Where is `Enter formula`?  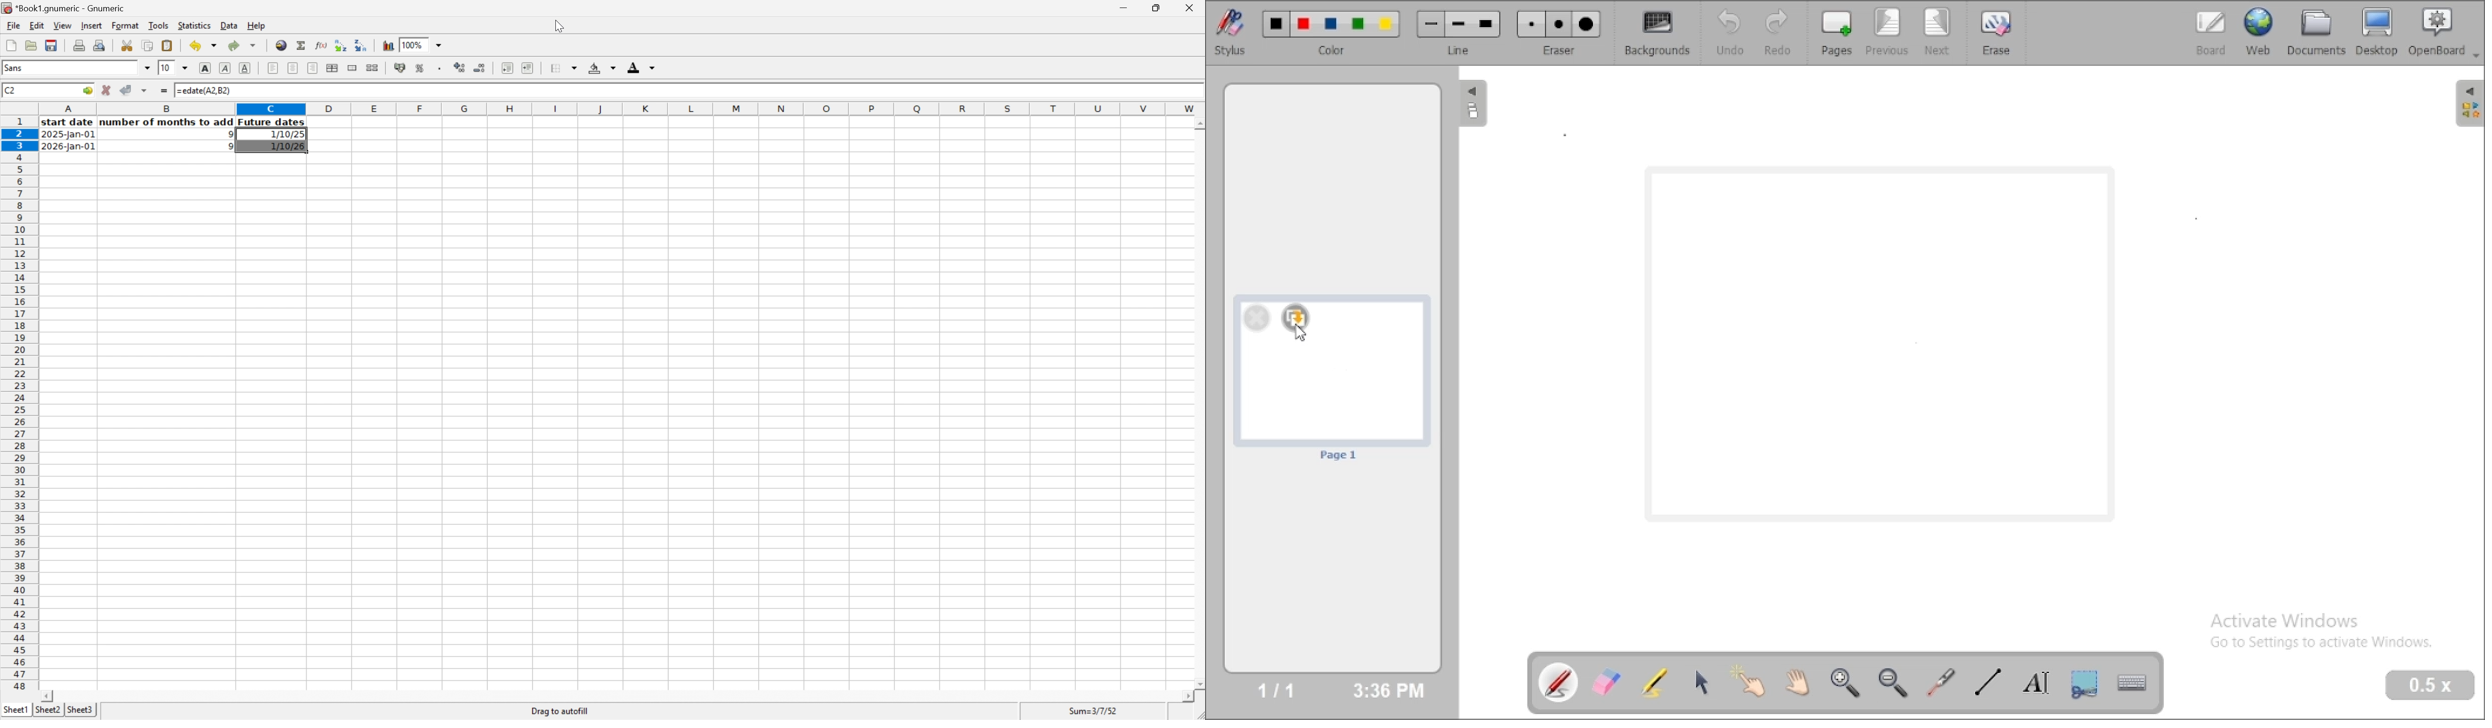
Enter formula is located at coordinates (165, 89).